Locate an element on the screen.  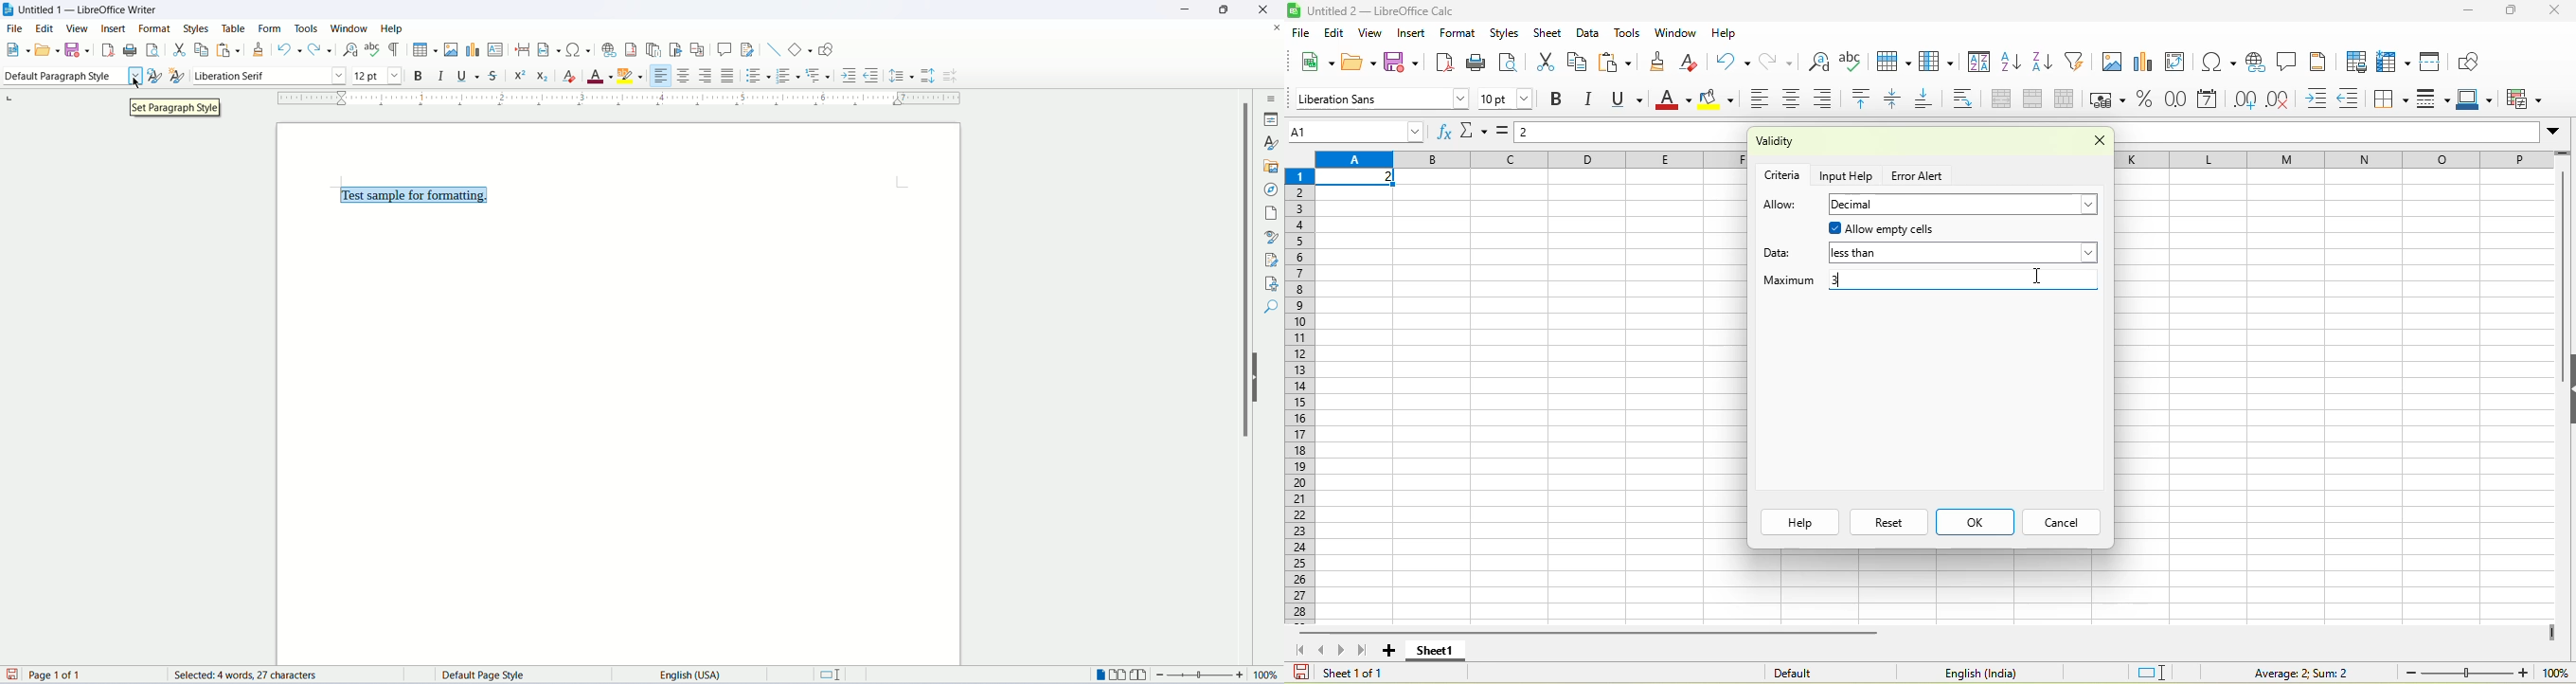
paragraph style is located at coordinates (71, 78).